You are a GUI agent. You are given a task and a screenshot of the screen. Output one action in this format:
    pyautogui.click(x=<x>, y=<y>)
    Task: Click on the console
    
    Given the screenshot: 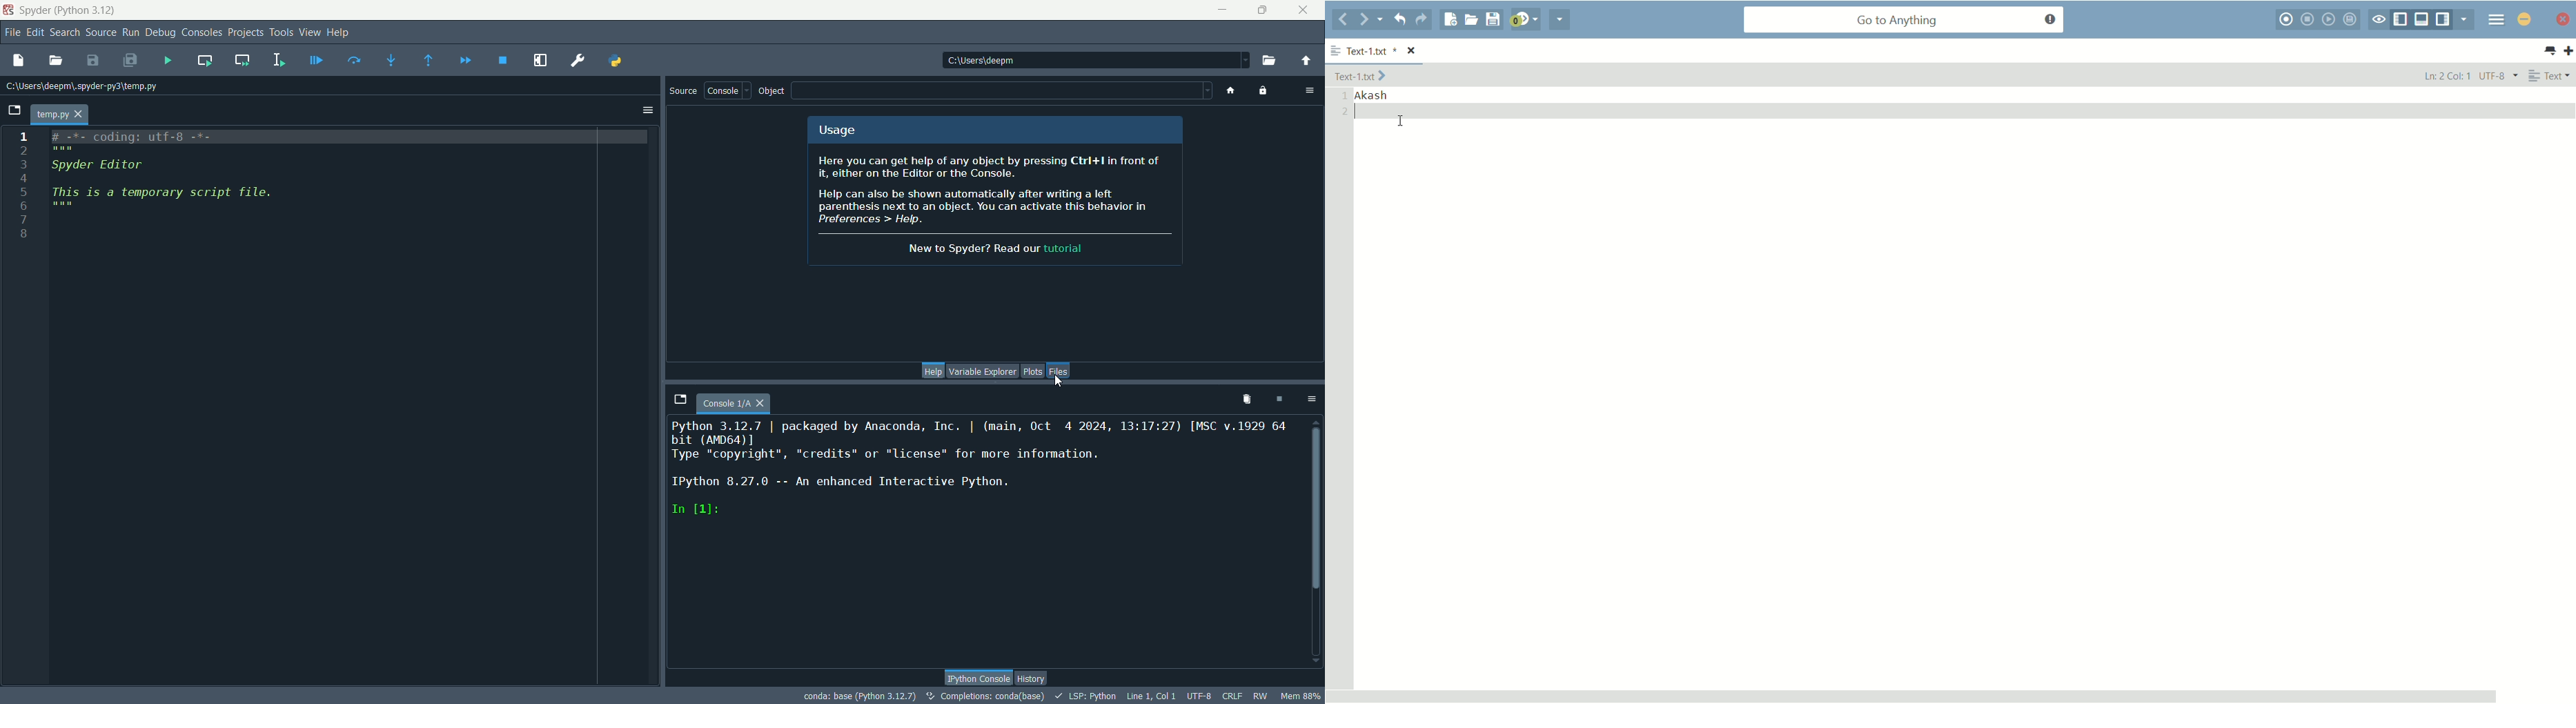 What is the action you would take?
    pyautogui.click(x=736, y=399)
    